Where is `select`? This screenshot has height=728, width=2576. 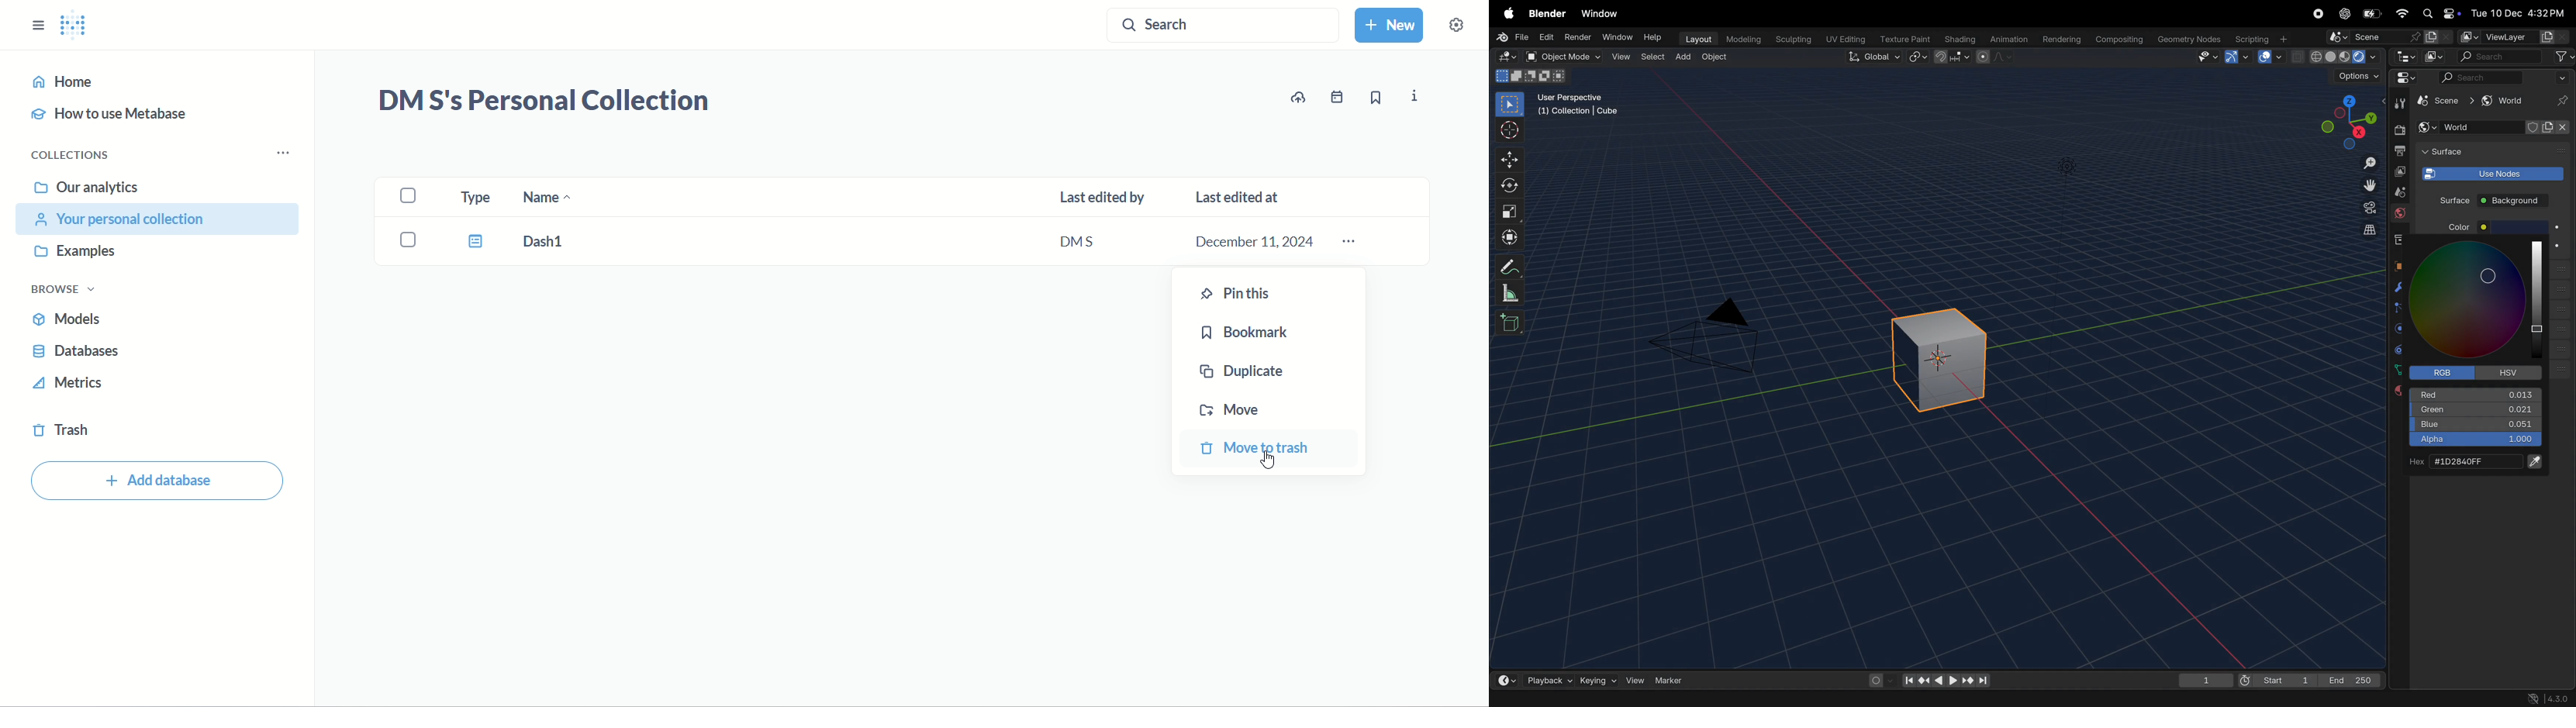 select is located at coordinates (1511, 105).